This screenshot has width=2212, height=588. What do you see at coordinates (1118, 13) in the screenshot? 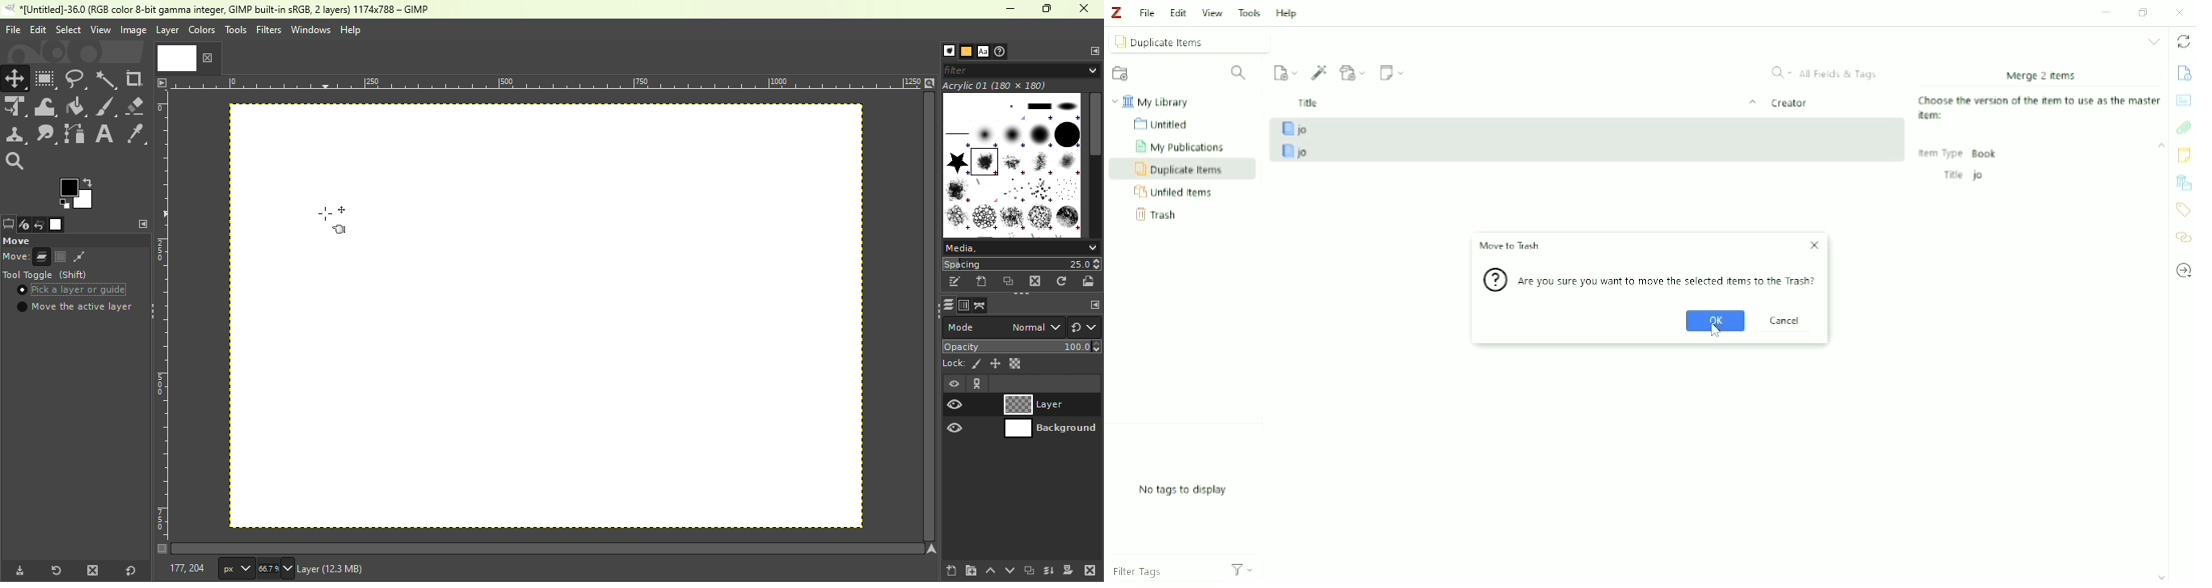
I see `Logo` at bounding box center [1118, 13].